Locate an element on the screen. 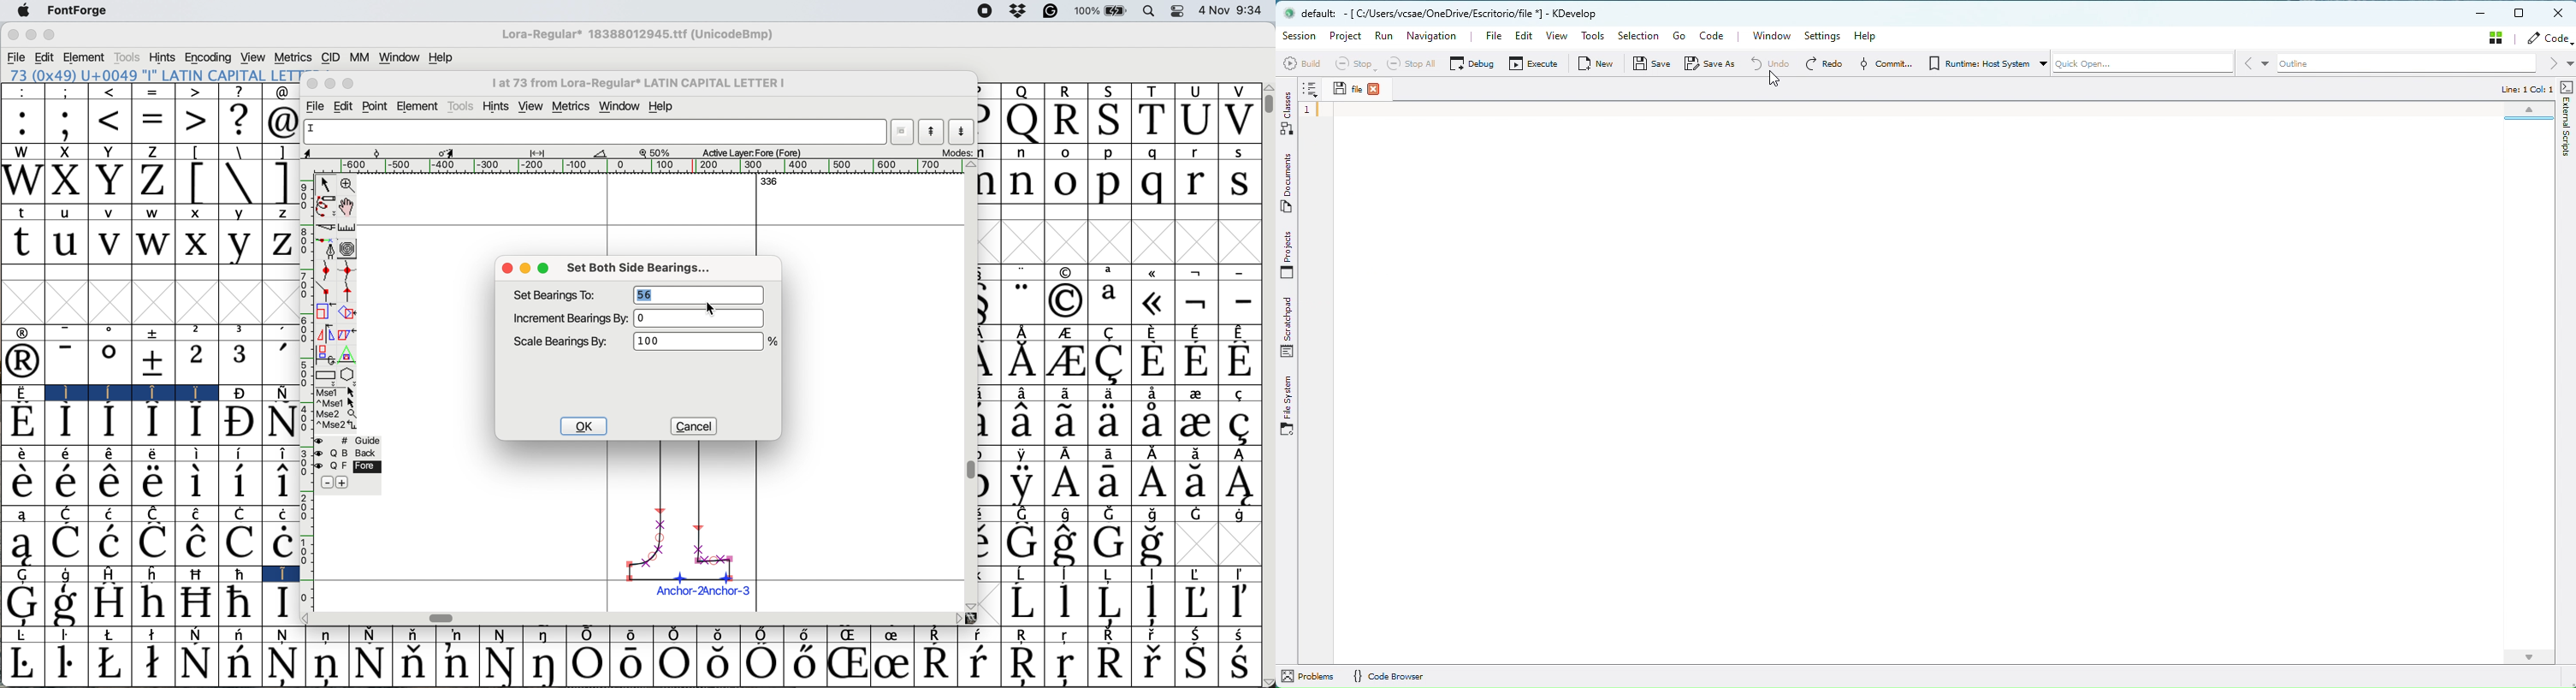 This screenshot has width=2576, height=700. Symbol is located at coordinates (65, 482).